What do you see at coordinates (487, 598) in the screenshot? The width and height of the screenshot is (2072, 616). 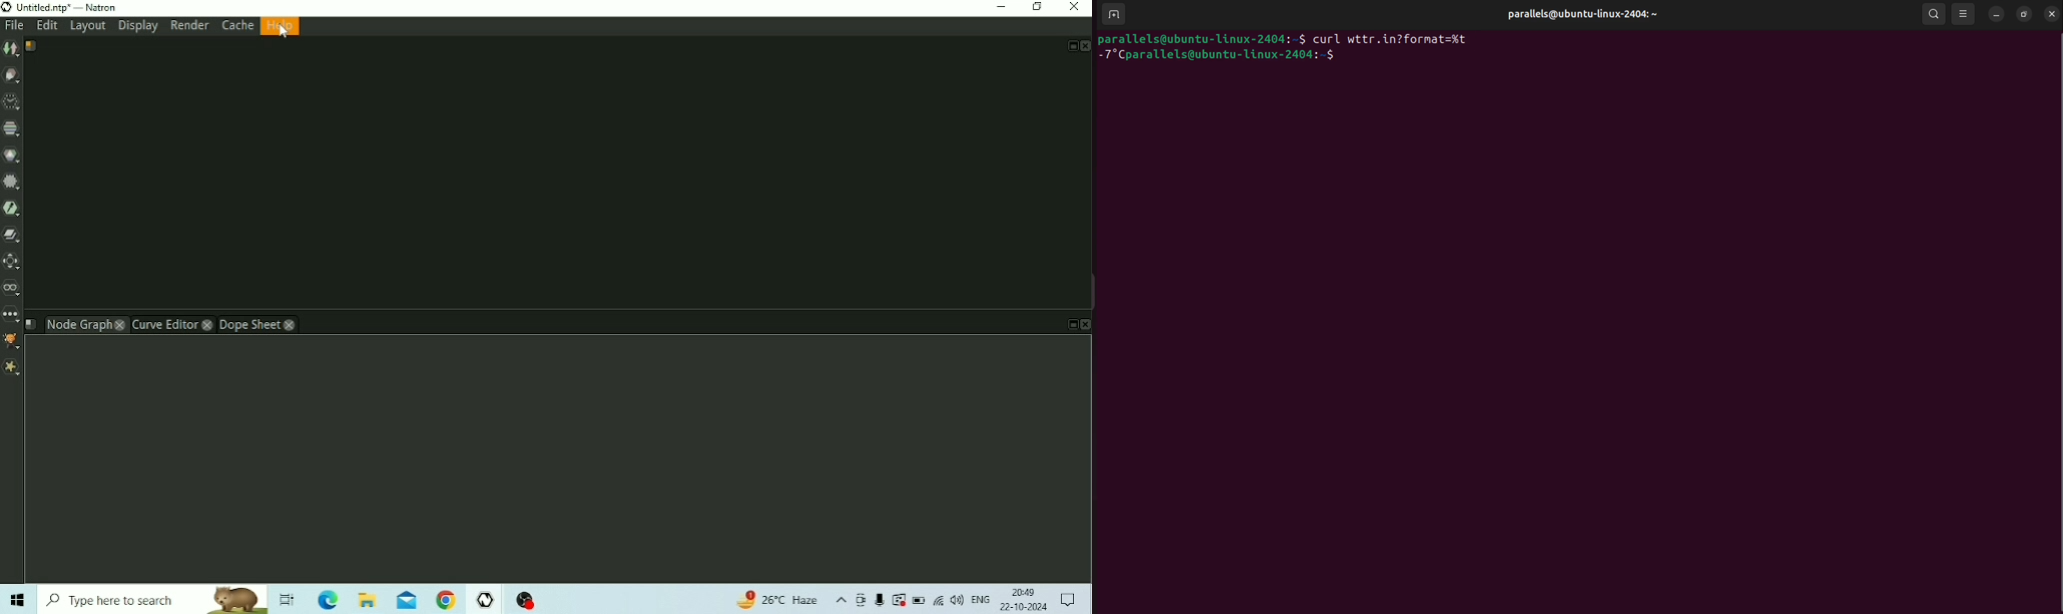 I see `Natron` at bounding box center [487, 598].